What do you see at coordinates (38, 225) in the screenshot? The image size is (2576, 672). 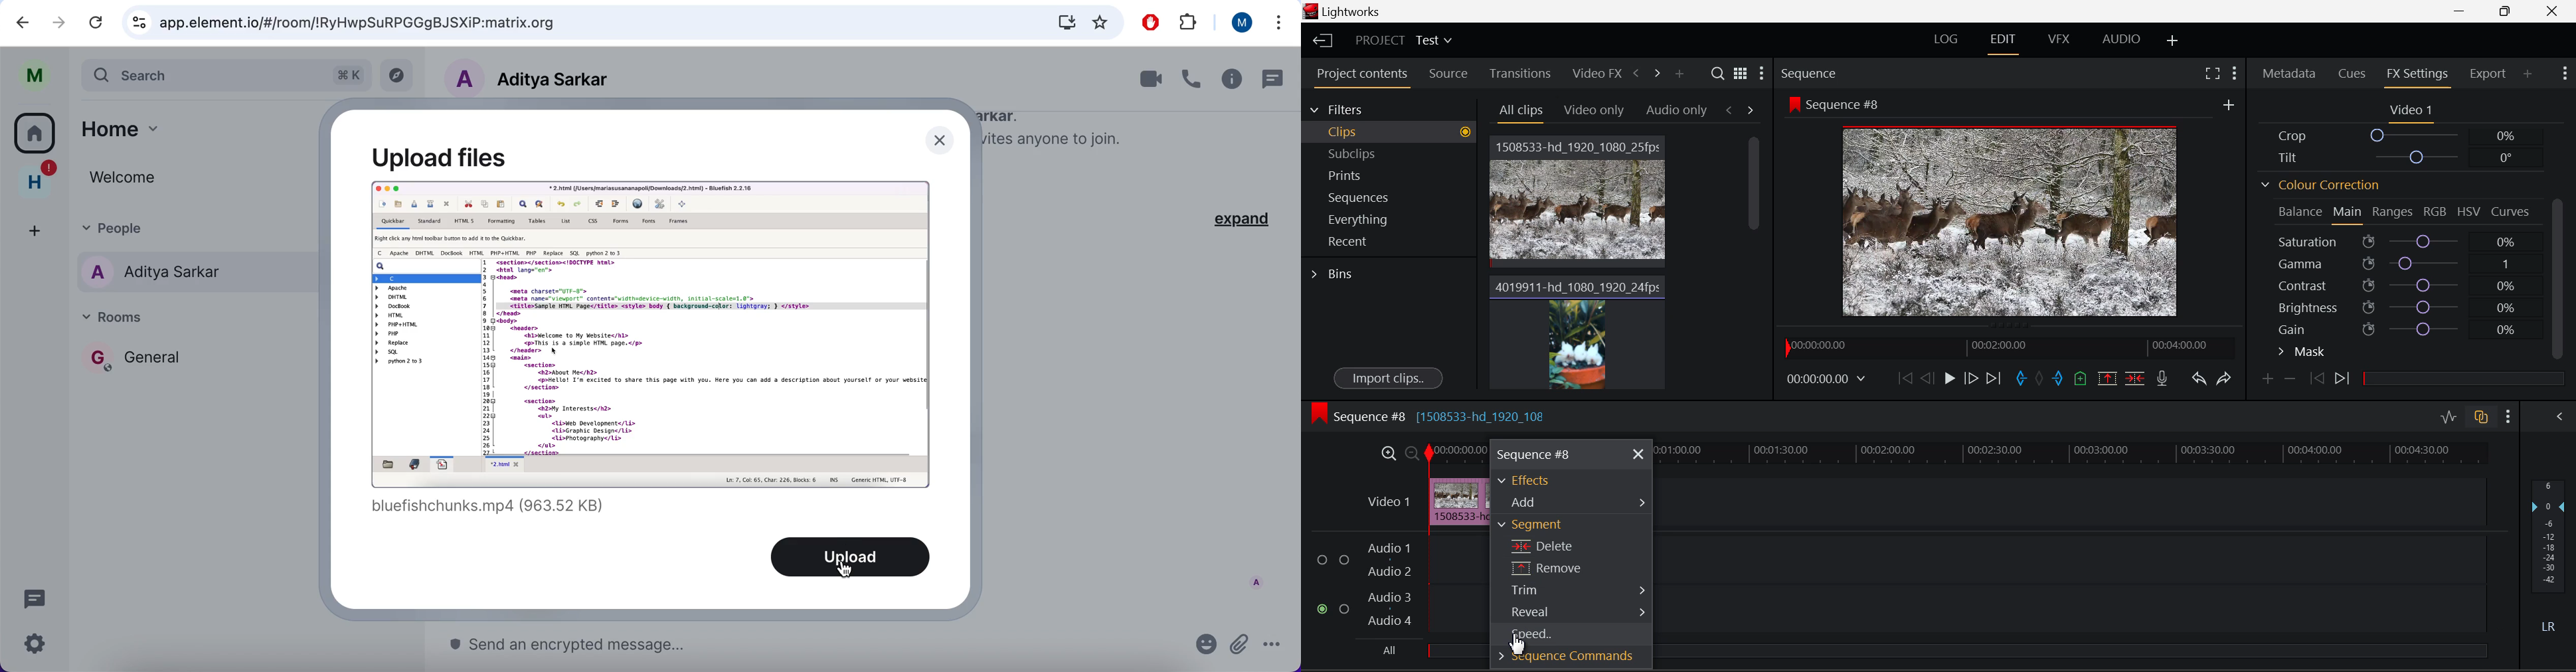 I see `add` at bounding box center [38, 225].